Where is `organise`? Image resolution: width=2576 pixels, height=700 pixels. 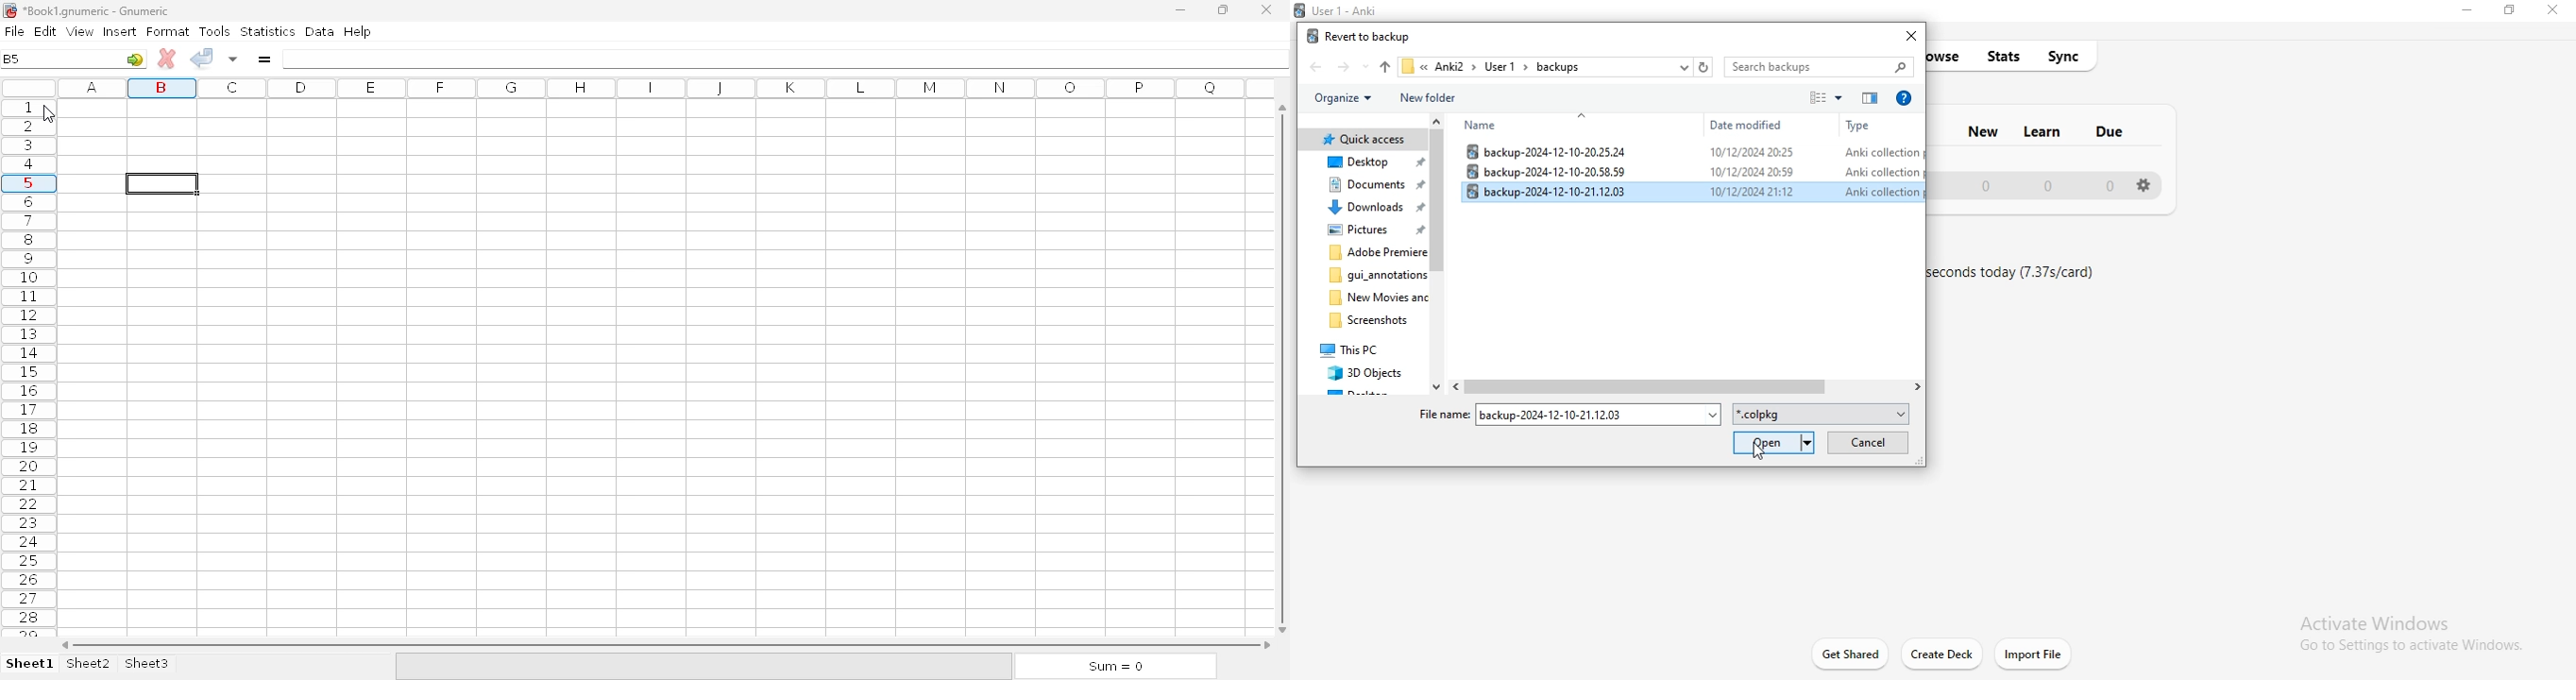 organise is located at coordinates (1348, 99).